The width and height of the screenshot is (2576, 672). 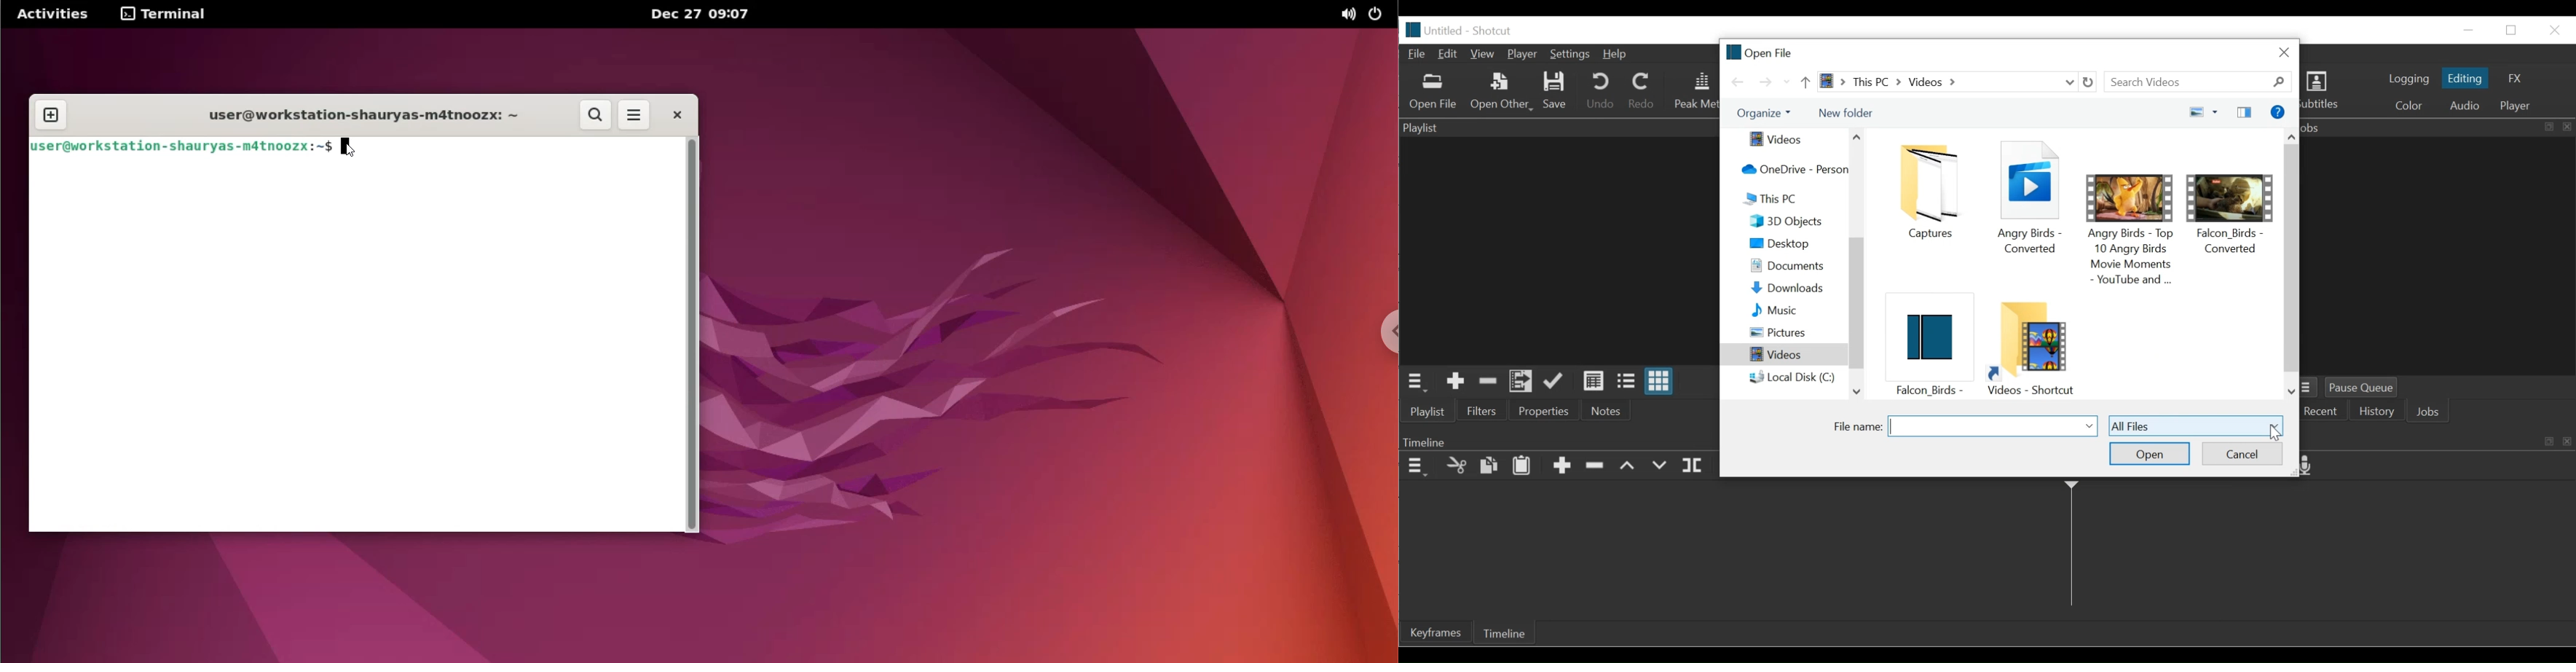 I want to click on Undo, so click(x=1600, y=91).